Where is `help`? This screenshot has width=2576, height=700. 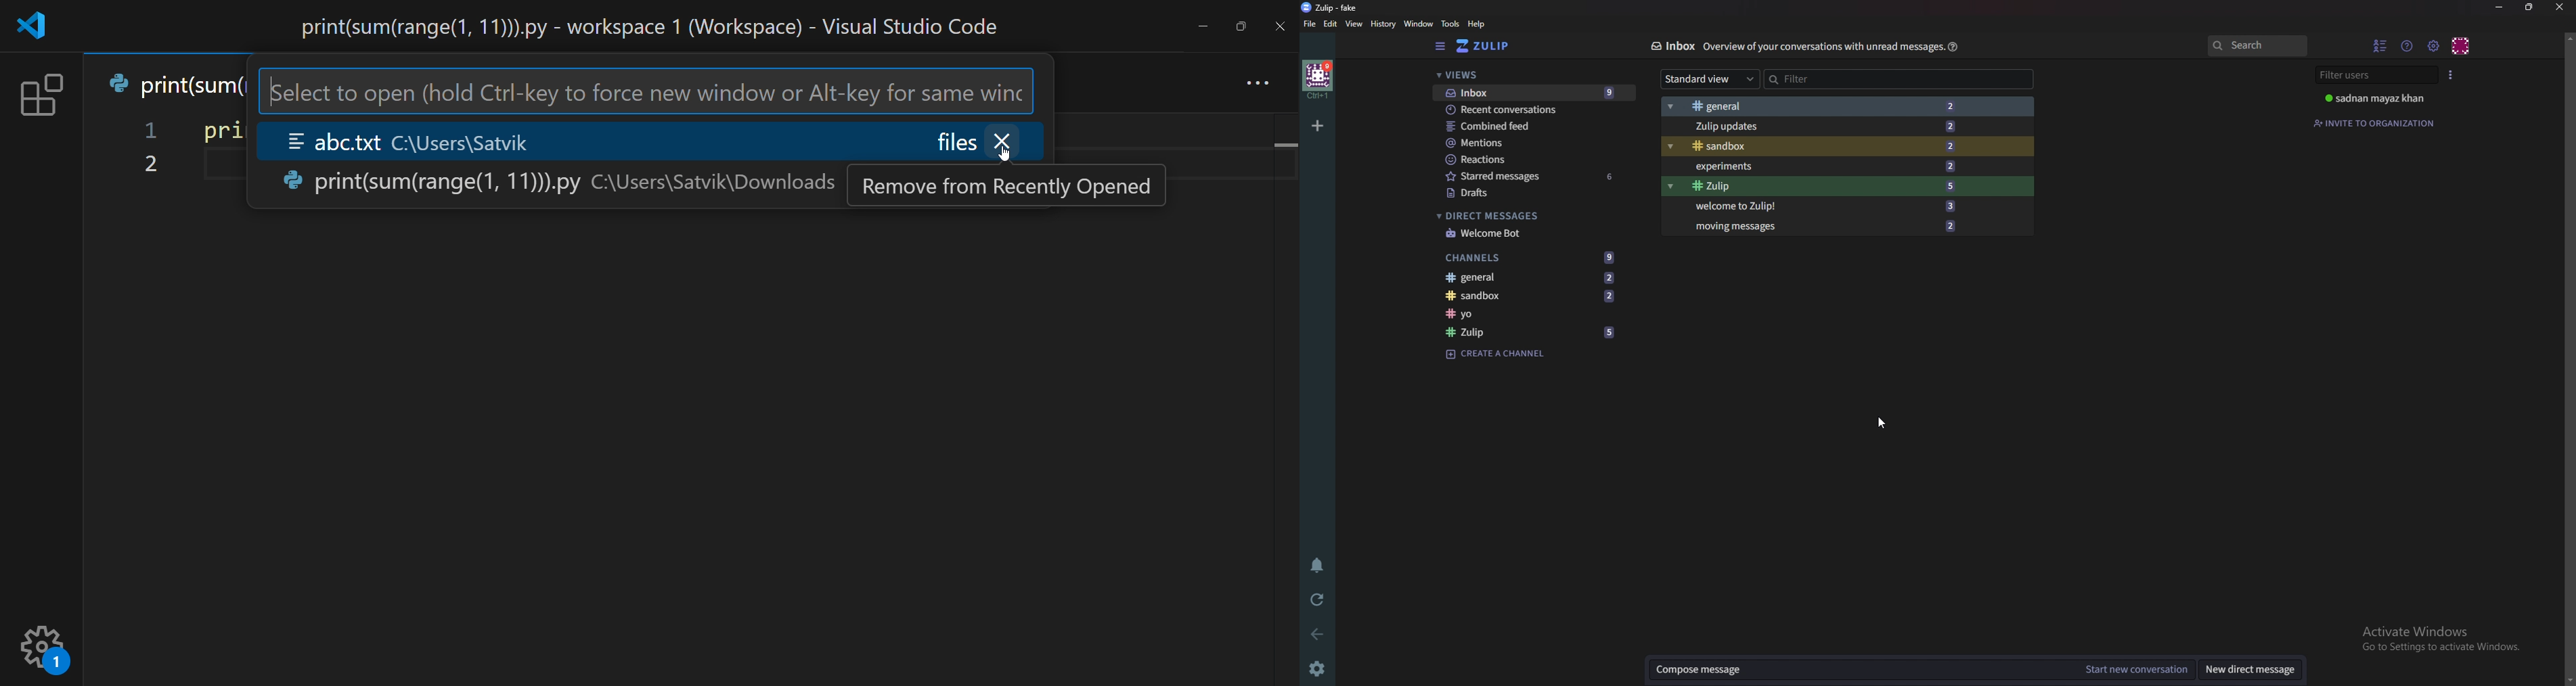
help is located at coordinates (1953, 47).